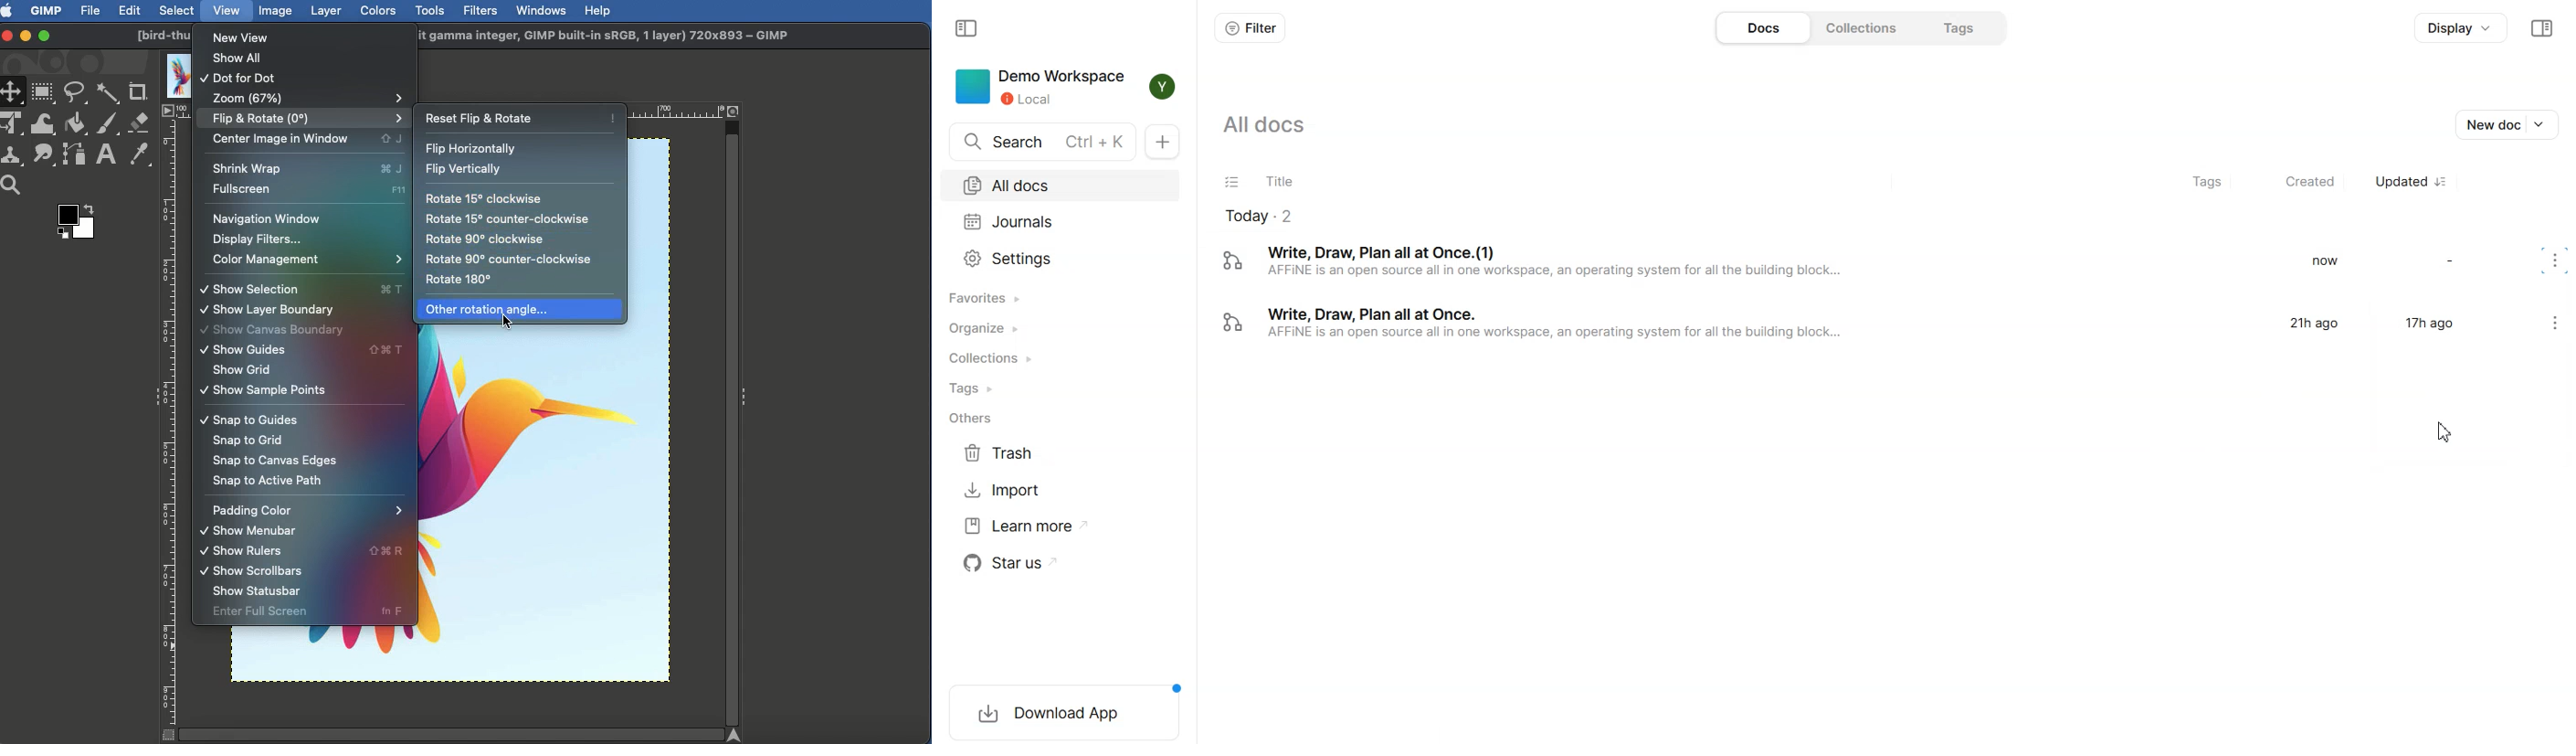 The image size is (2576, 756). What do you see at coordinates (1060, 256) in the screenshot?
I see `Settings` at bounding box center [1060, 256].